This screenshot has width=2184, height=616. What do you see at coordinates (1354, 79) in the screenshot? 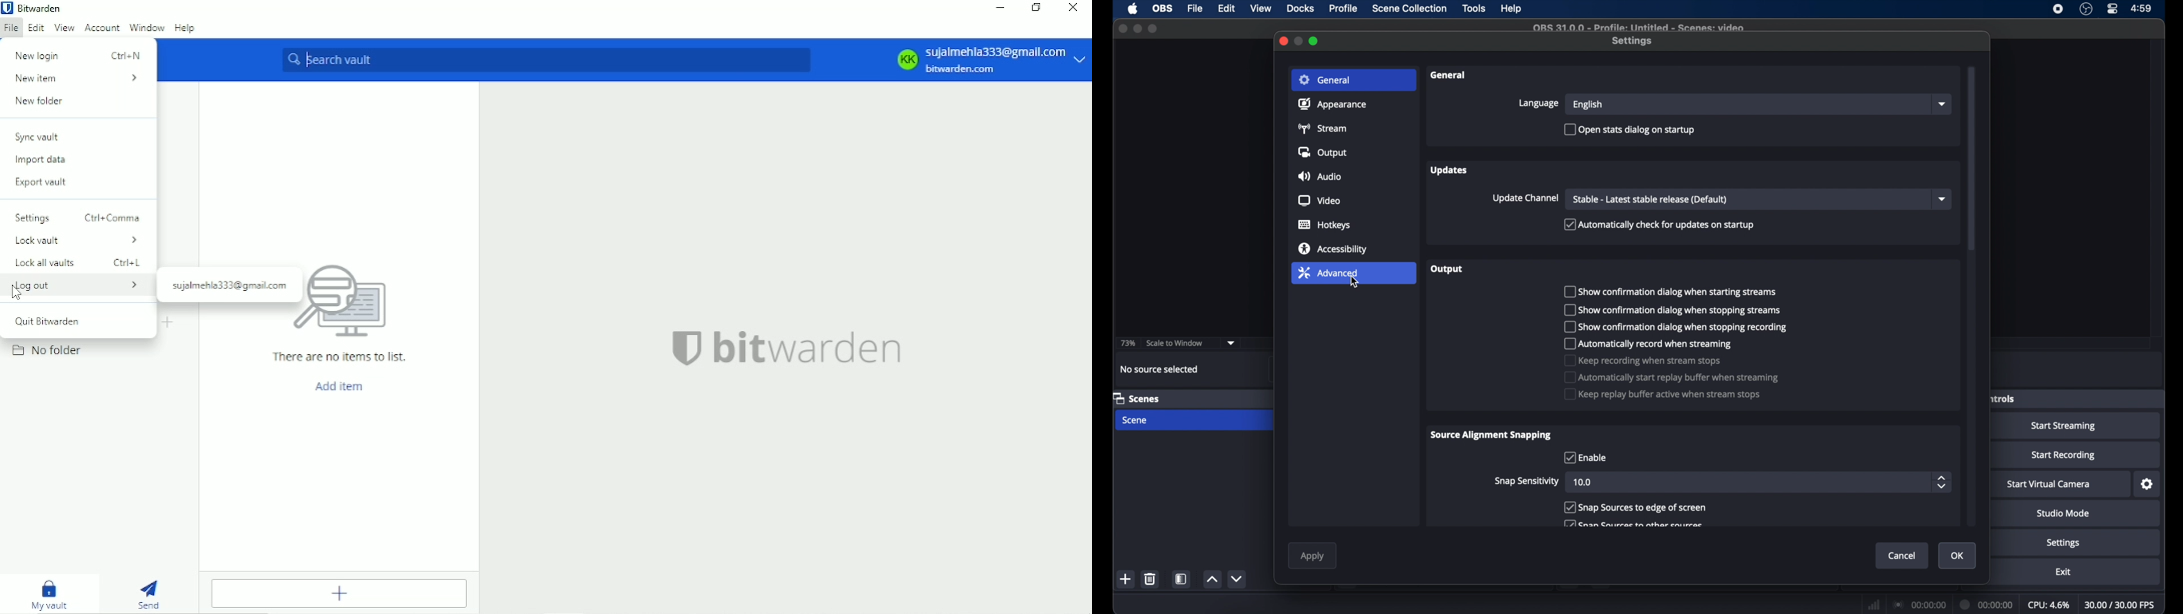
I see `general` at bounding box center [1354, 79].